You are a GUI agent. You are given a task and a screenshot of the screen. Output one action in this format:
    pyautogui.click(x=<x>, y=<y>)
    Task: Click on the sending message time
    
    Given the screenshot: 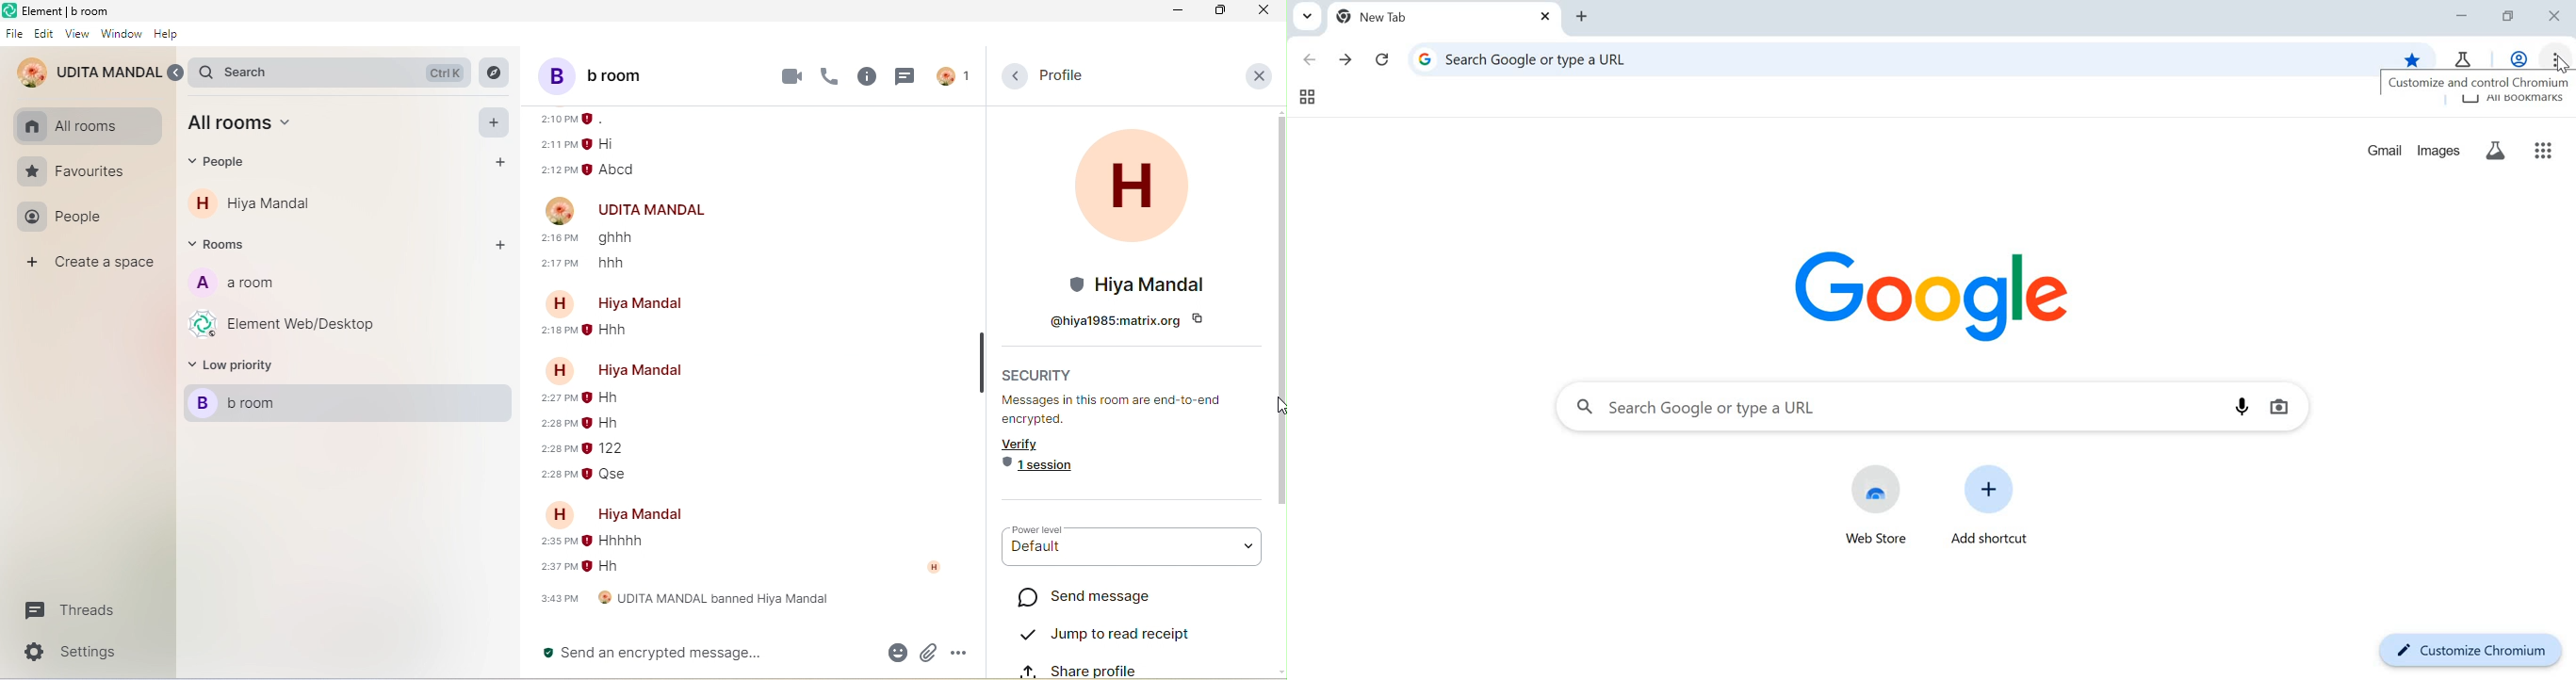 What is the action you would take?
    pyautogui.click(x=552, y=475)
    